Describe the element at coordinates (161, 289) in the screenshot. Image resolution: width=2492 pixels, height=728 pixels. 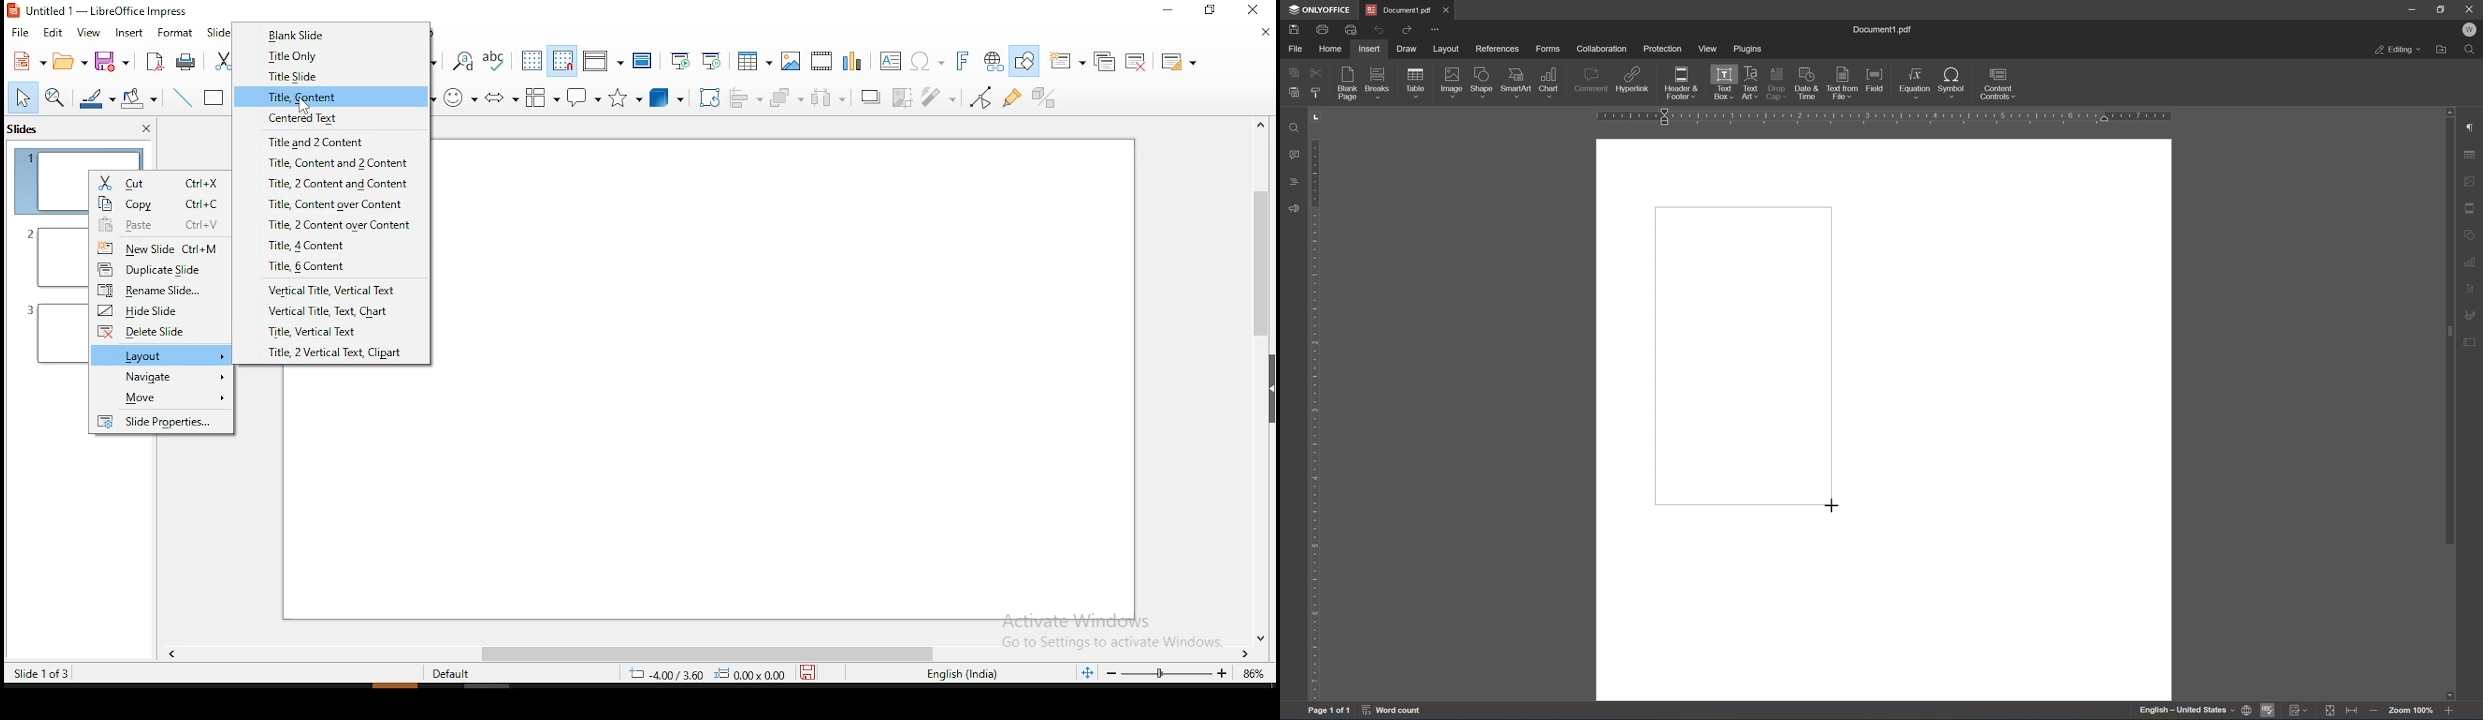
I see `rename slide` at that location.